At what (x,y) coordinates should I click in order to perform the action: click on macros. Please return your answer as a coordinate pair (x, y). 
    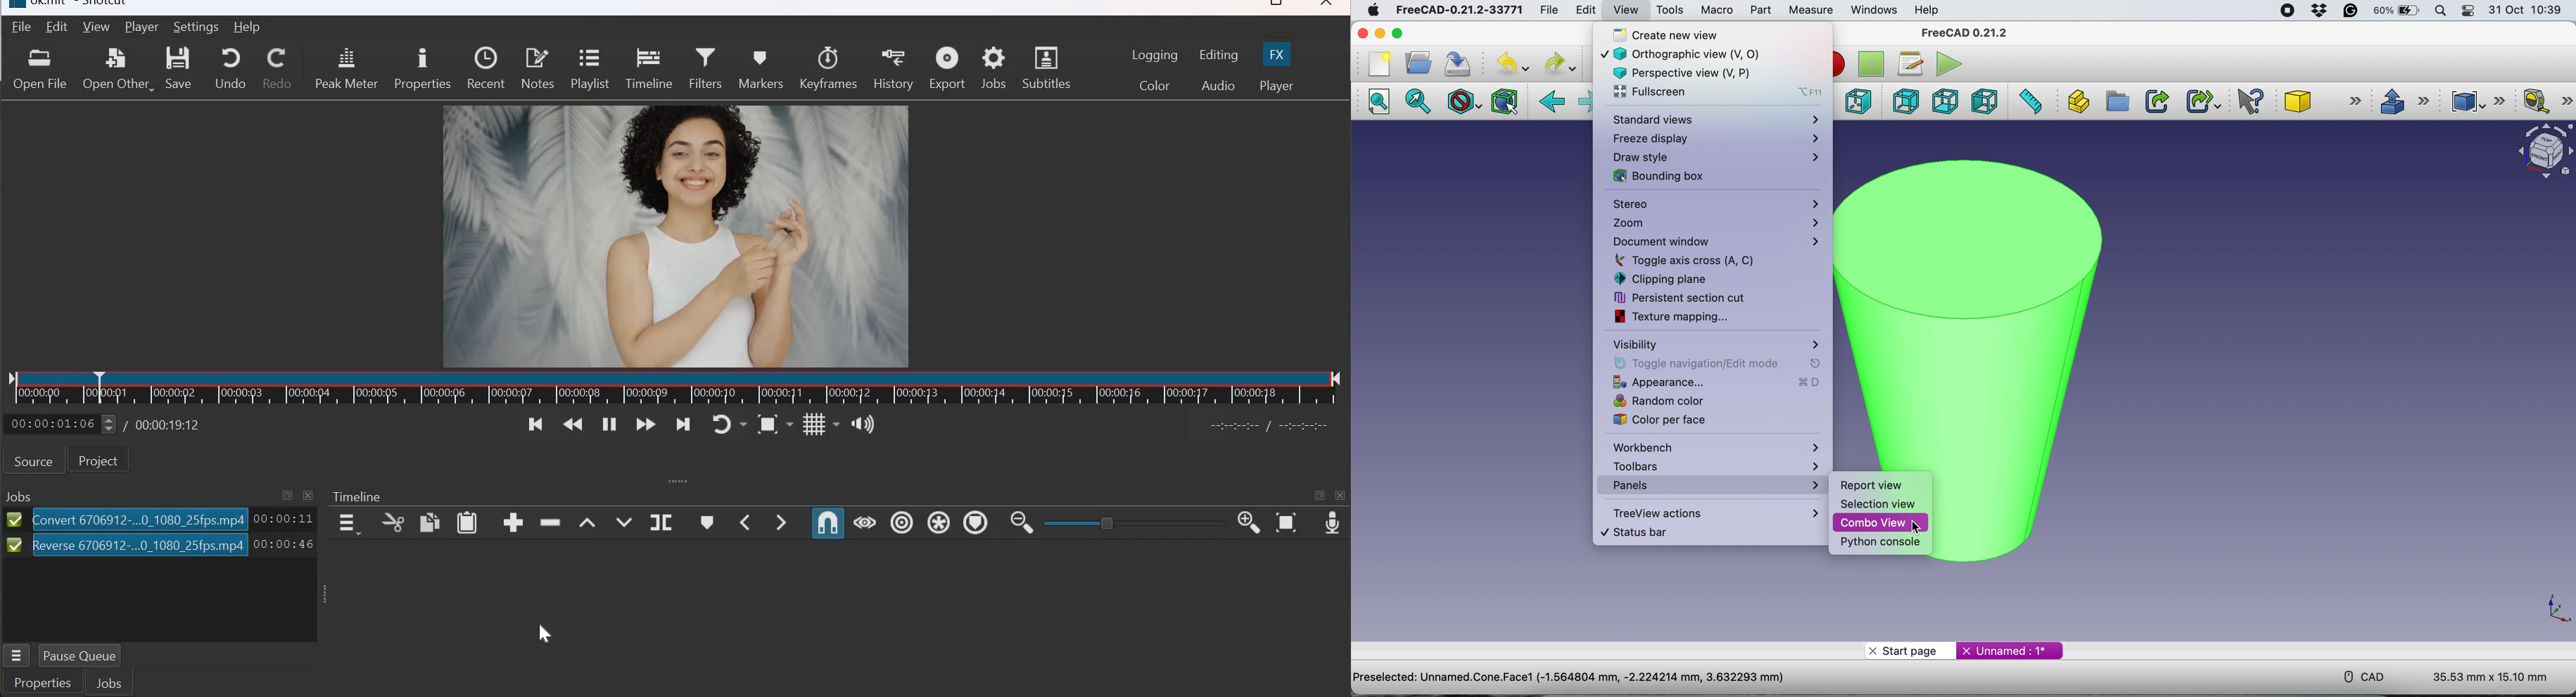
    Looking at the image, I should click on (1910, 62).